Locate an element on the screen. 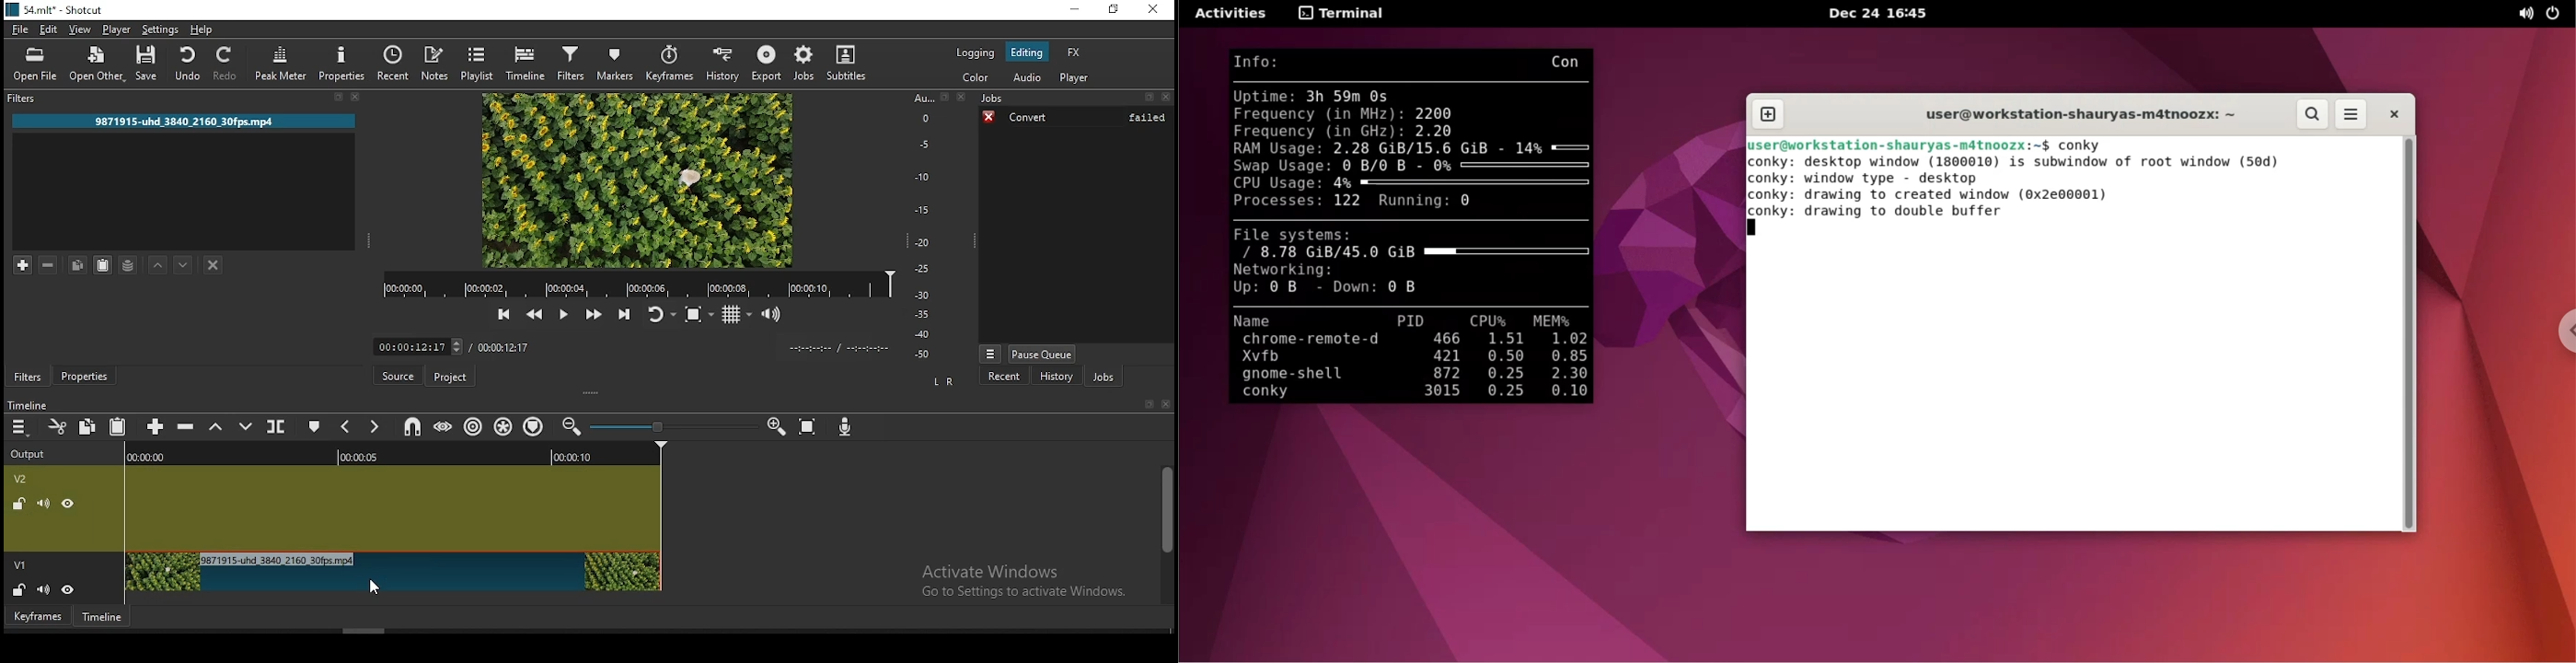 This screenshot has width=2576, height=672. cursor is located at coordinates (376, 581).